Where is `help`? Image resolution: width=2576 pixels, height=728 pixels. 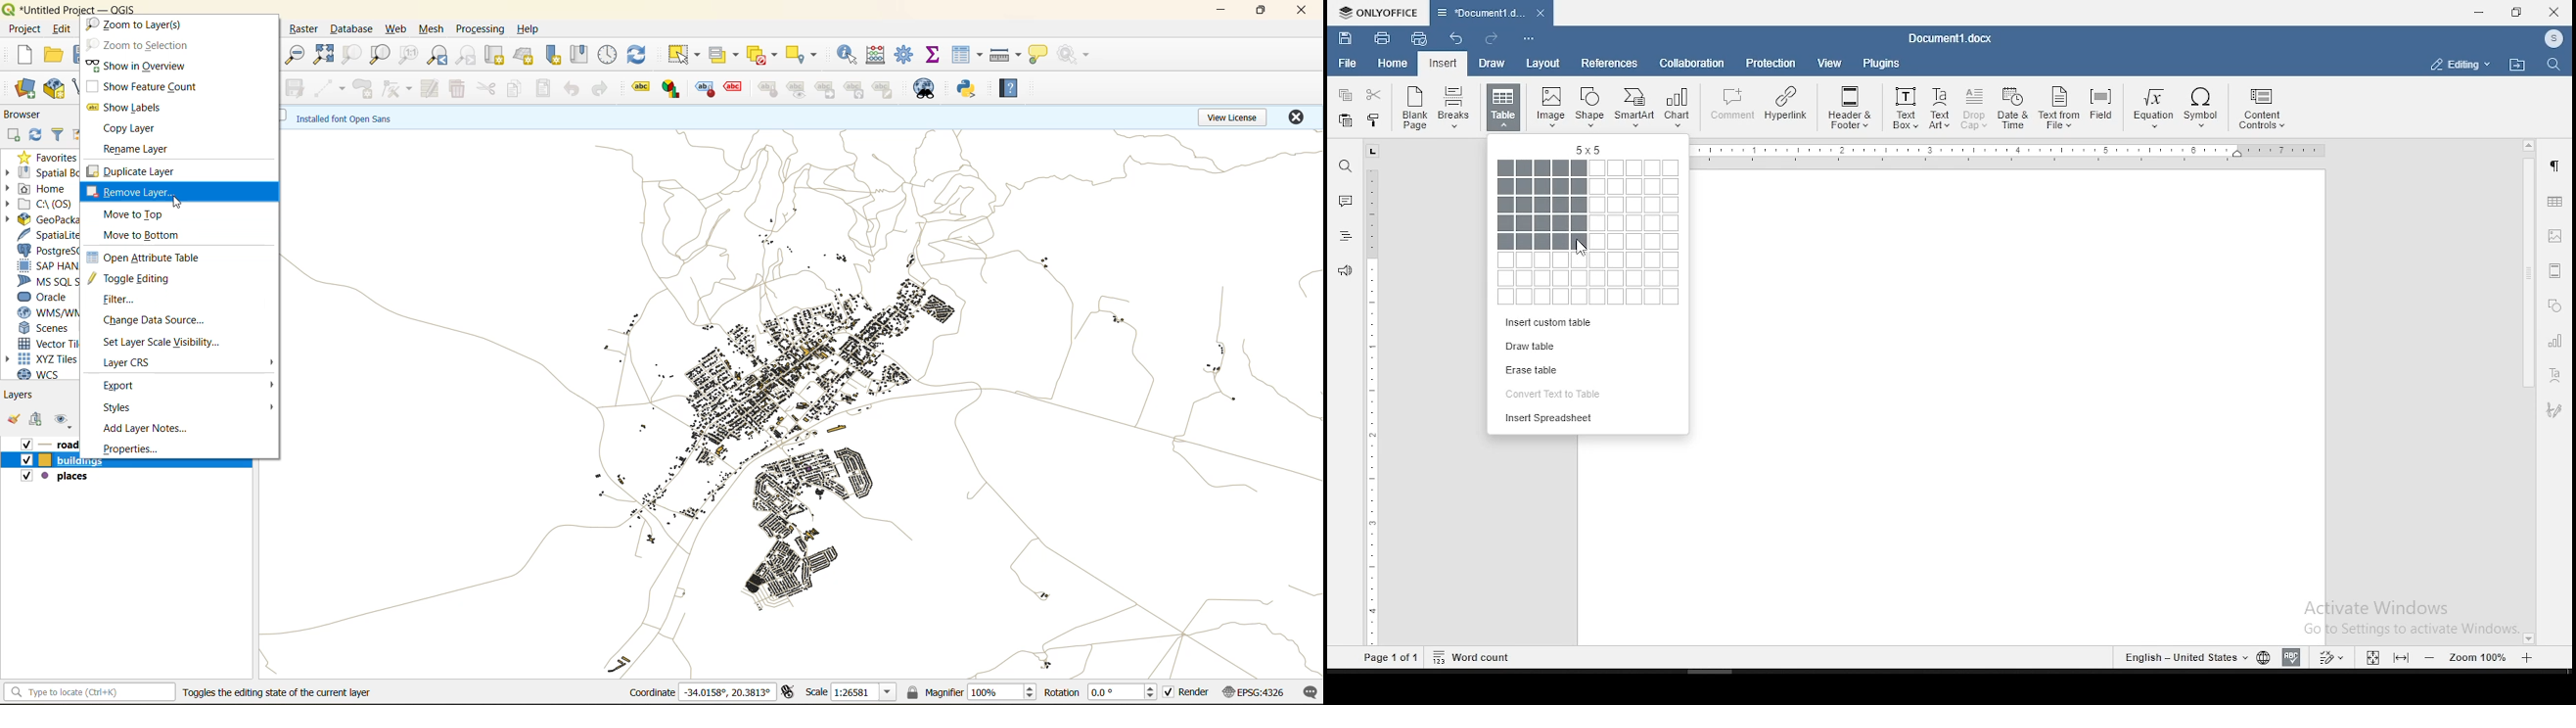 help is located at coordinates (533, 28).